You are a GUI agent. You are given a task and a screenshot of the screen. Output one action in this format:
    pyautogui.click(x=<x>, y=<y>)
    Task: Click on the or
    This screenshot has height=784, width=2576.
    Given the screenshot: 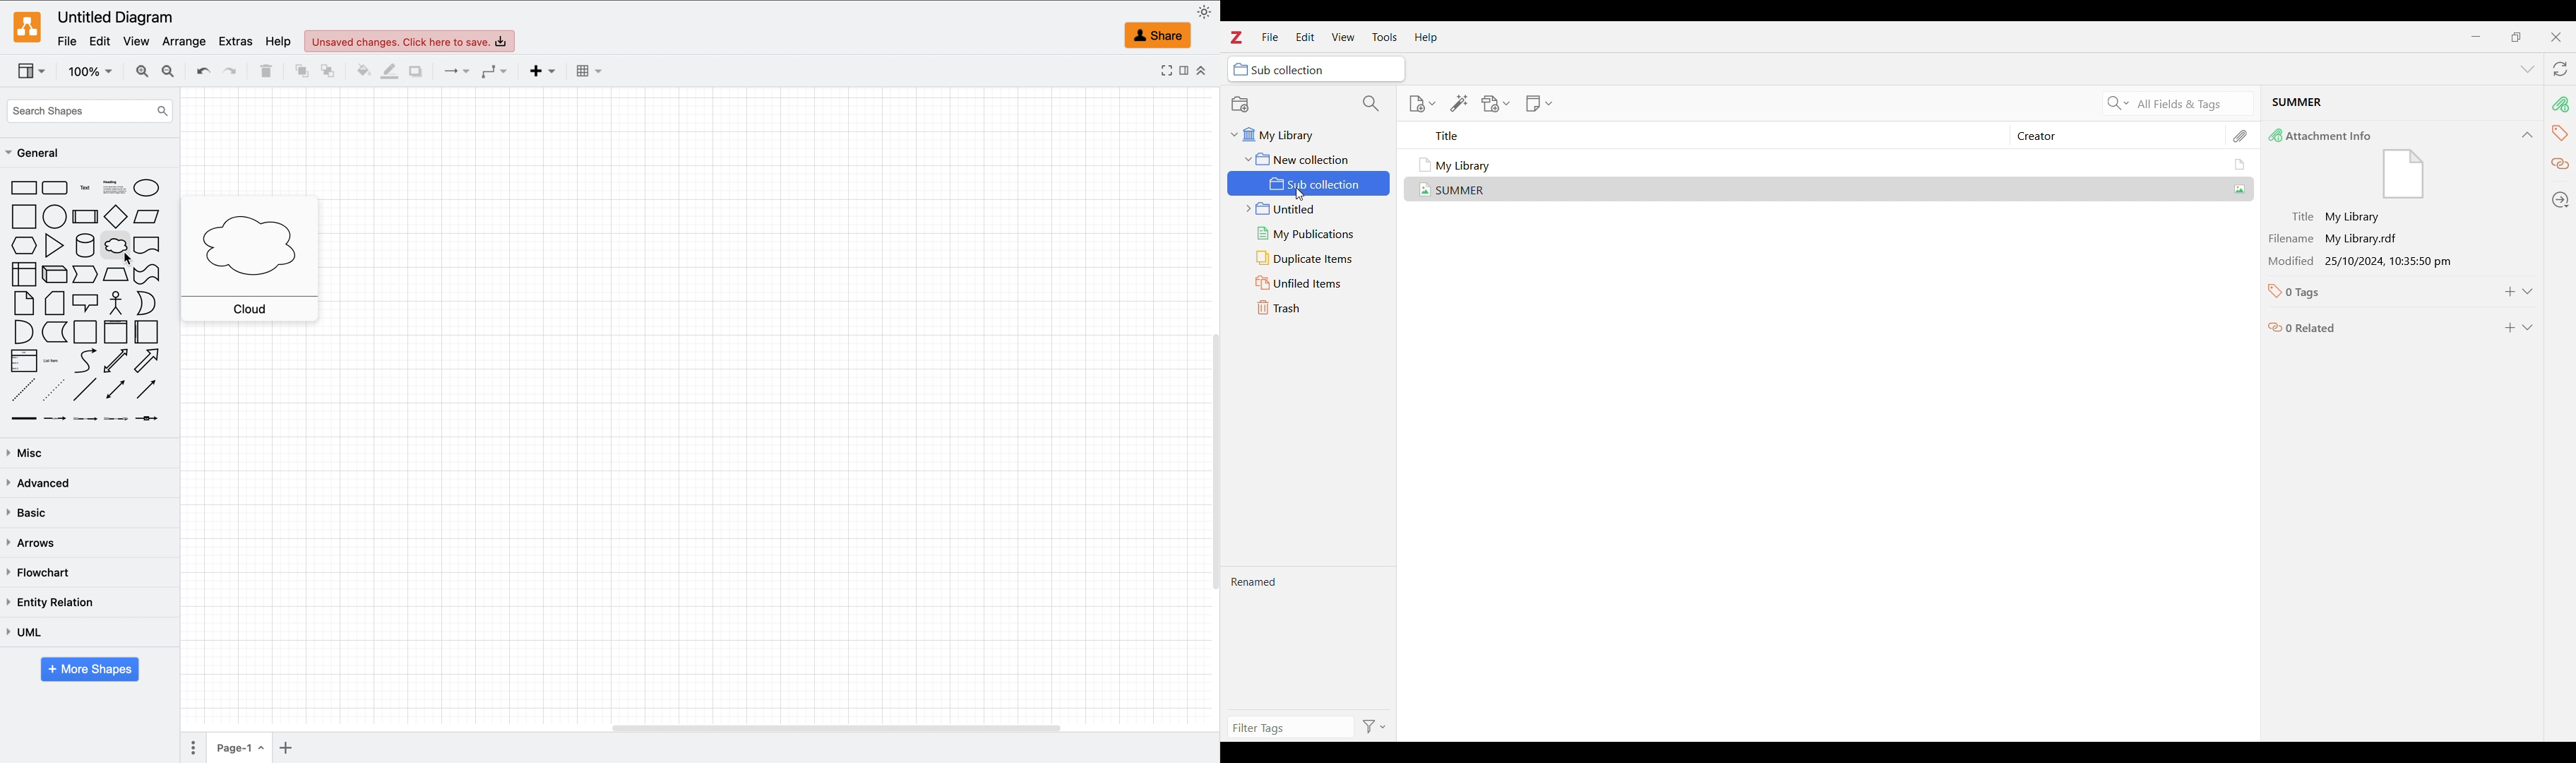 What is the action you would take?
    pyautogui.click(x=153, y=301)
    